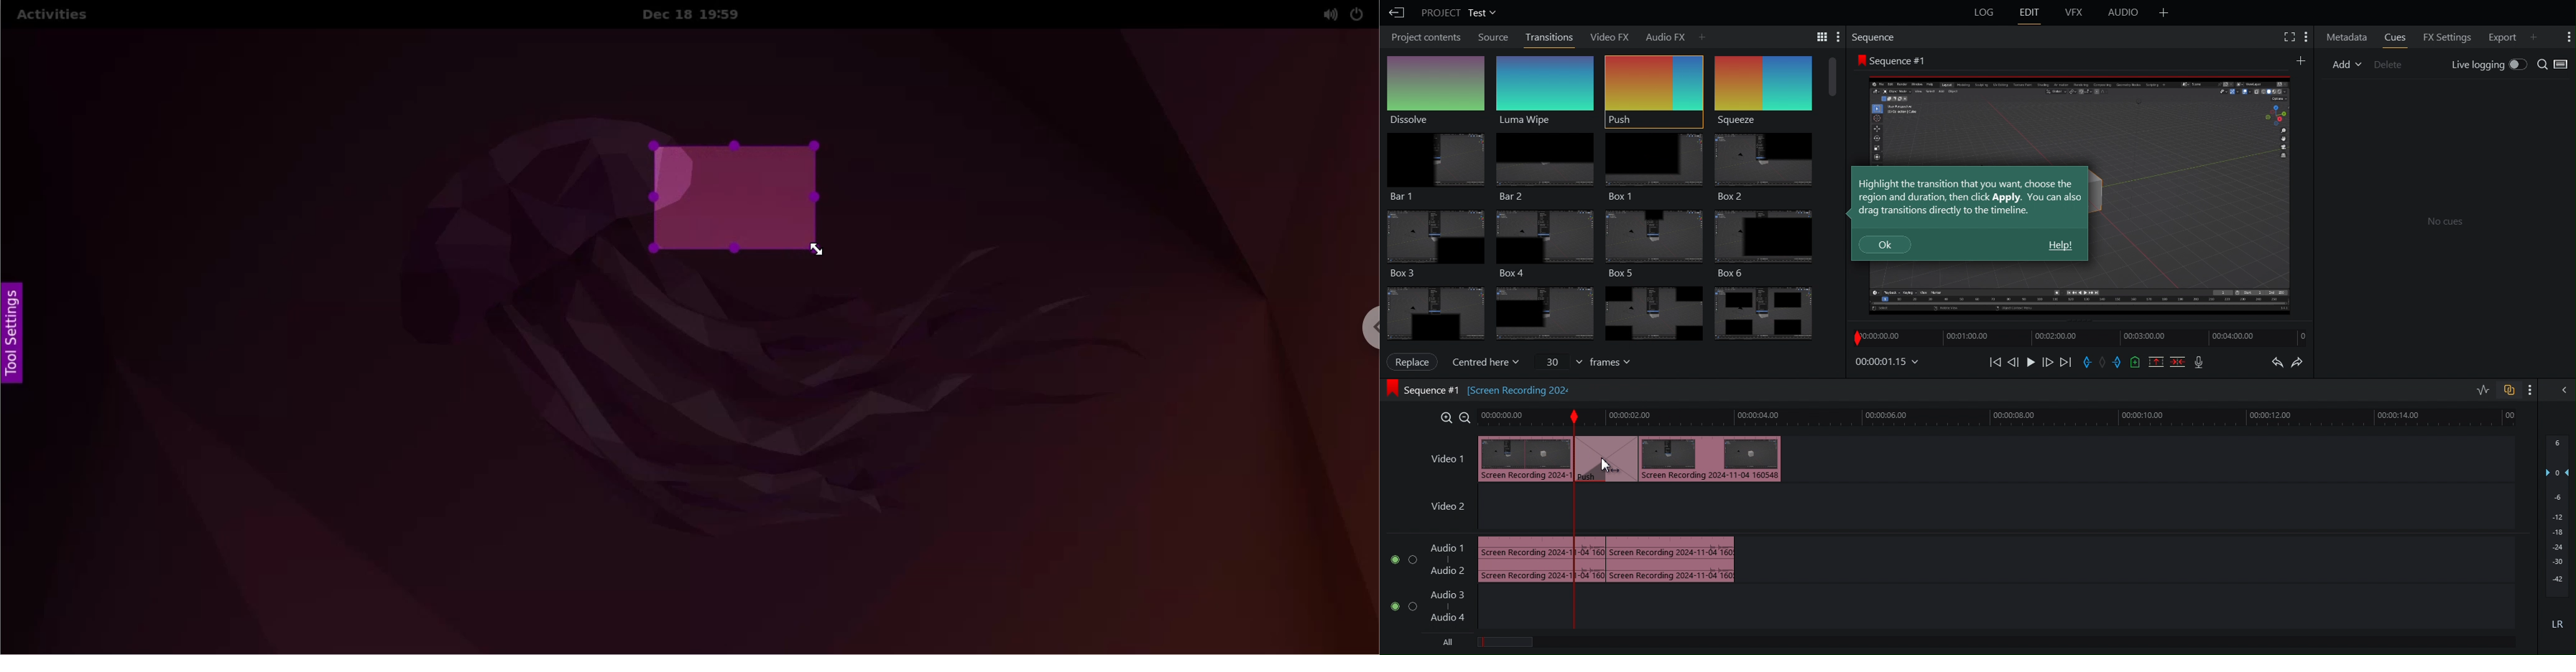 The width and height of the screenshot is (2576, 672). What do you see at coordinates (1412, 562) in the screenshot?
I see `toggl` at bounding box center [1412, 562].